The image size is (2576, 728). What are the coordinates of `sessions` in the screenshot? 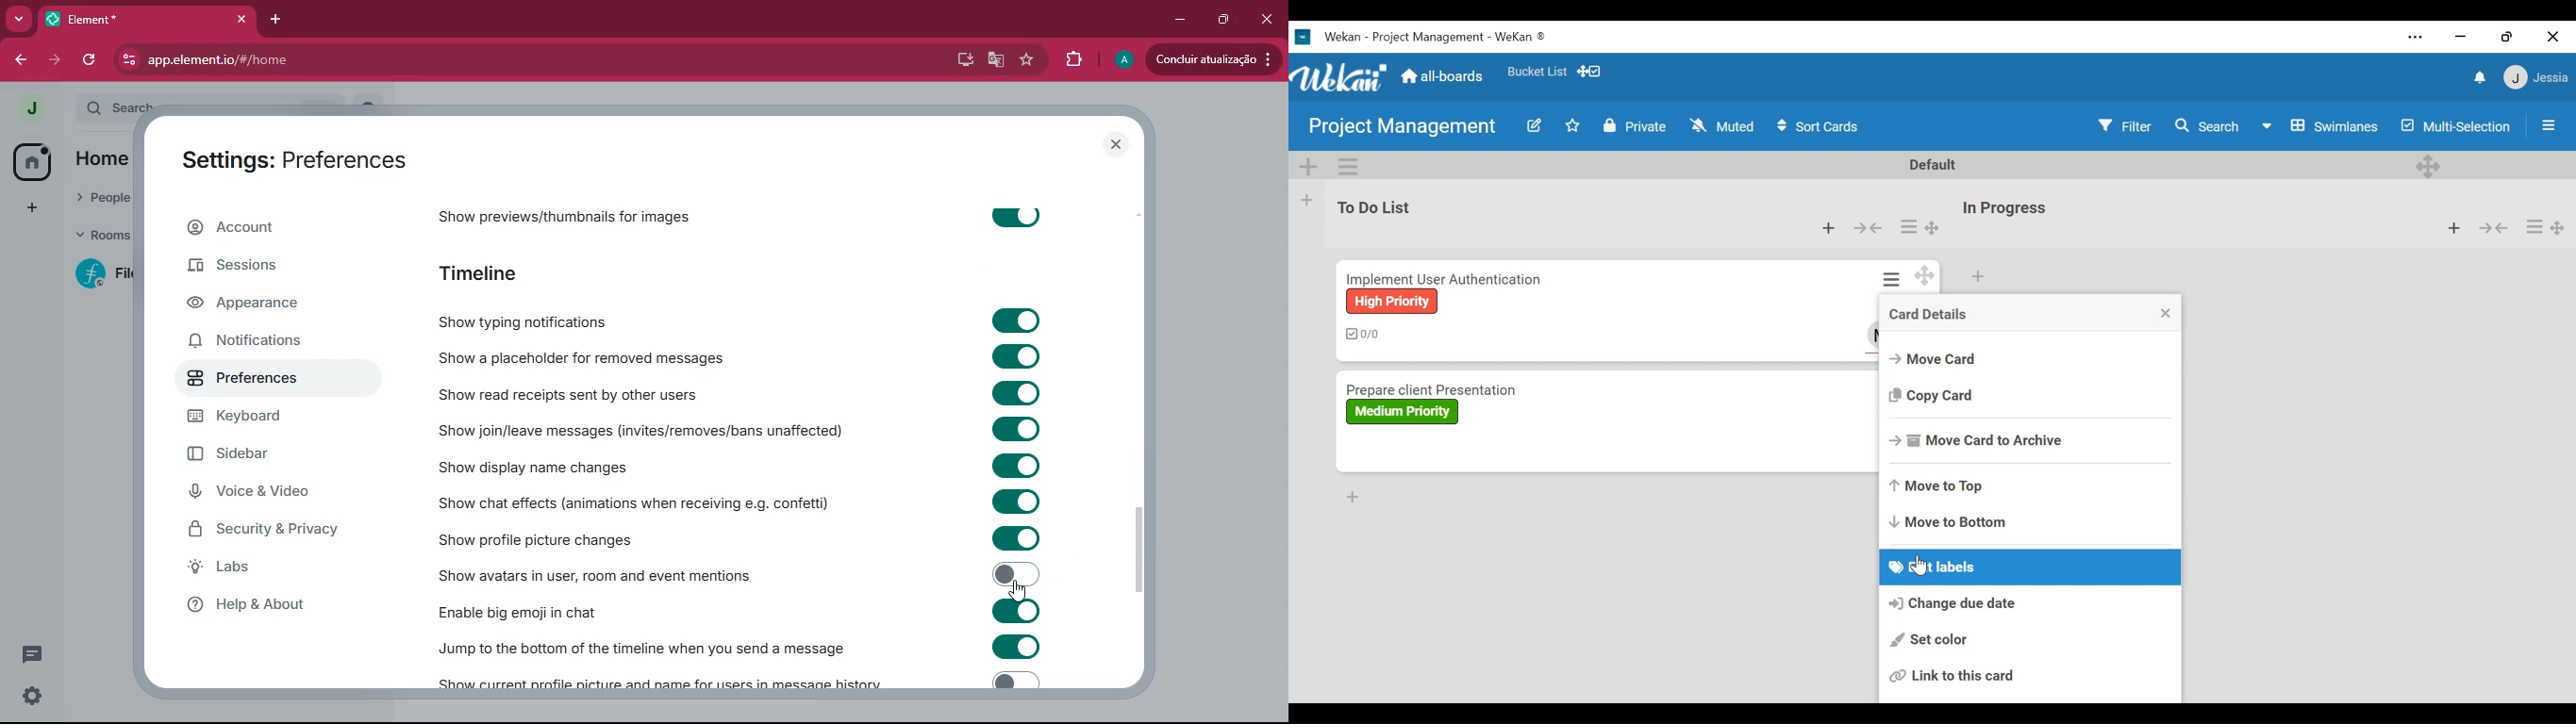 It's located at (283, 271).